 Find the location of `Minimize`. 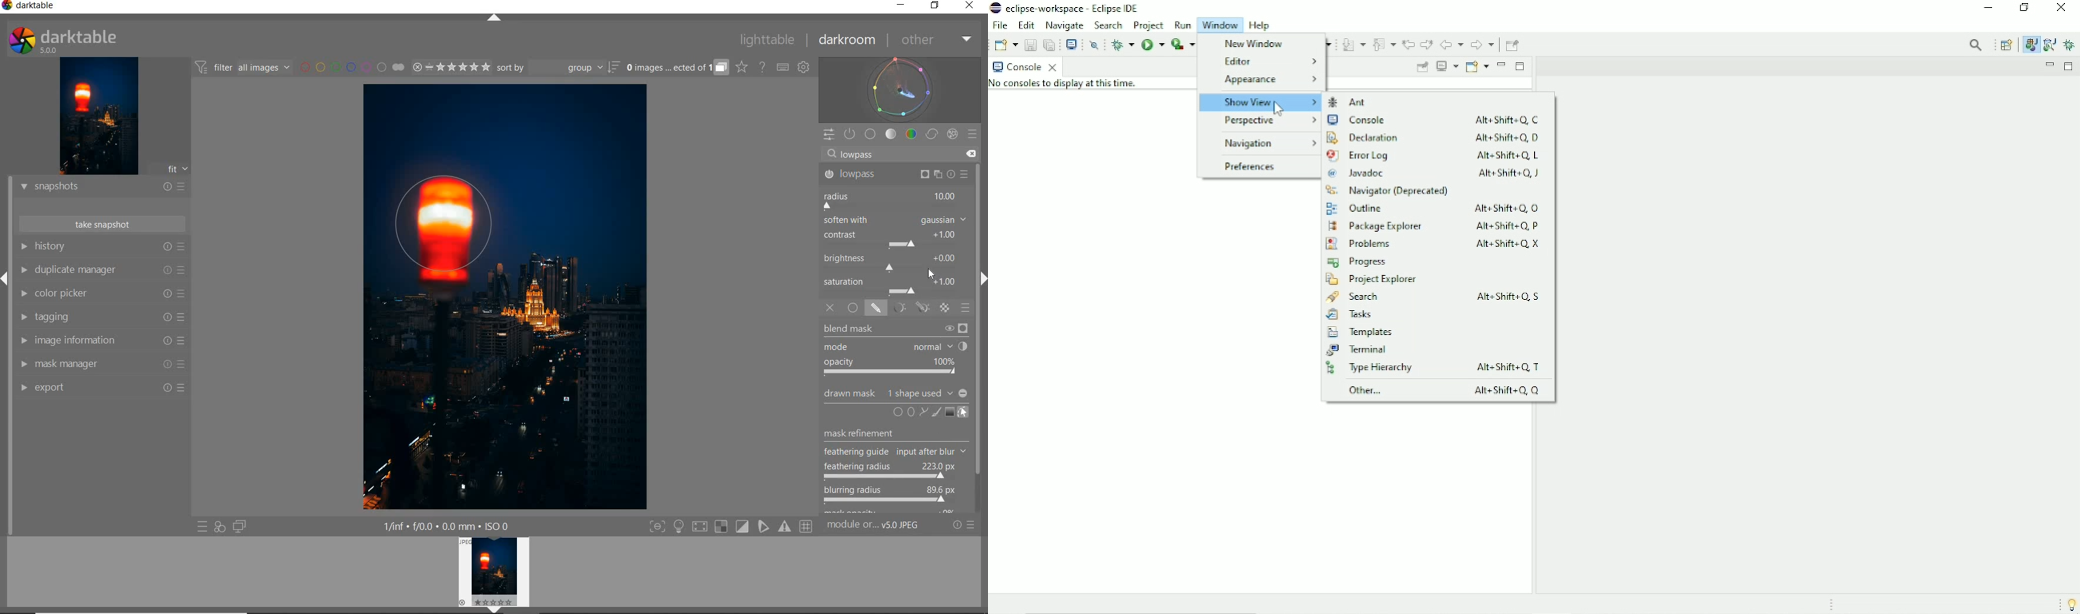

Minimize is located at coordinates (1989, 9).